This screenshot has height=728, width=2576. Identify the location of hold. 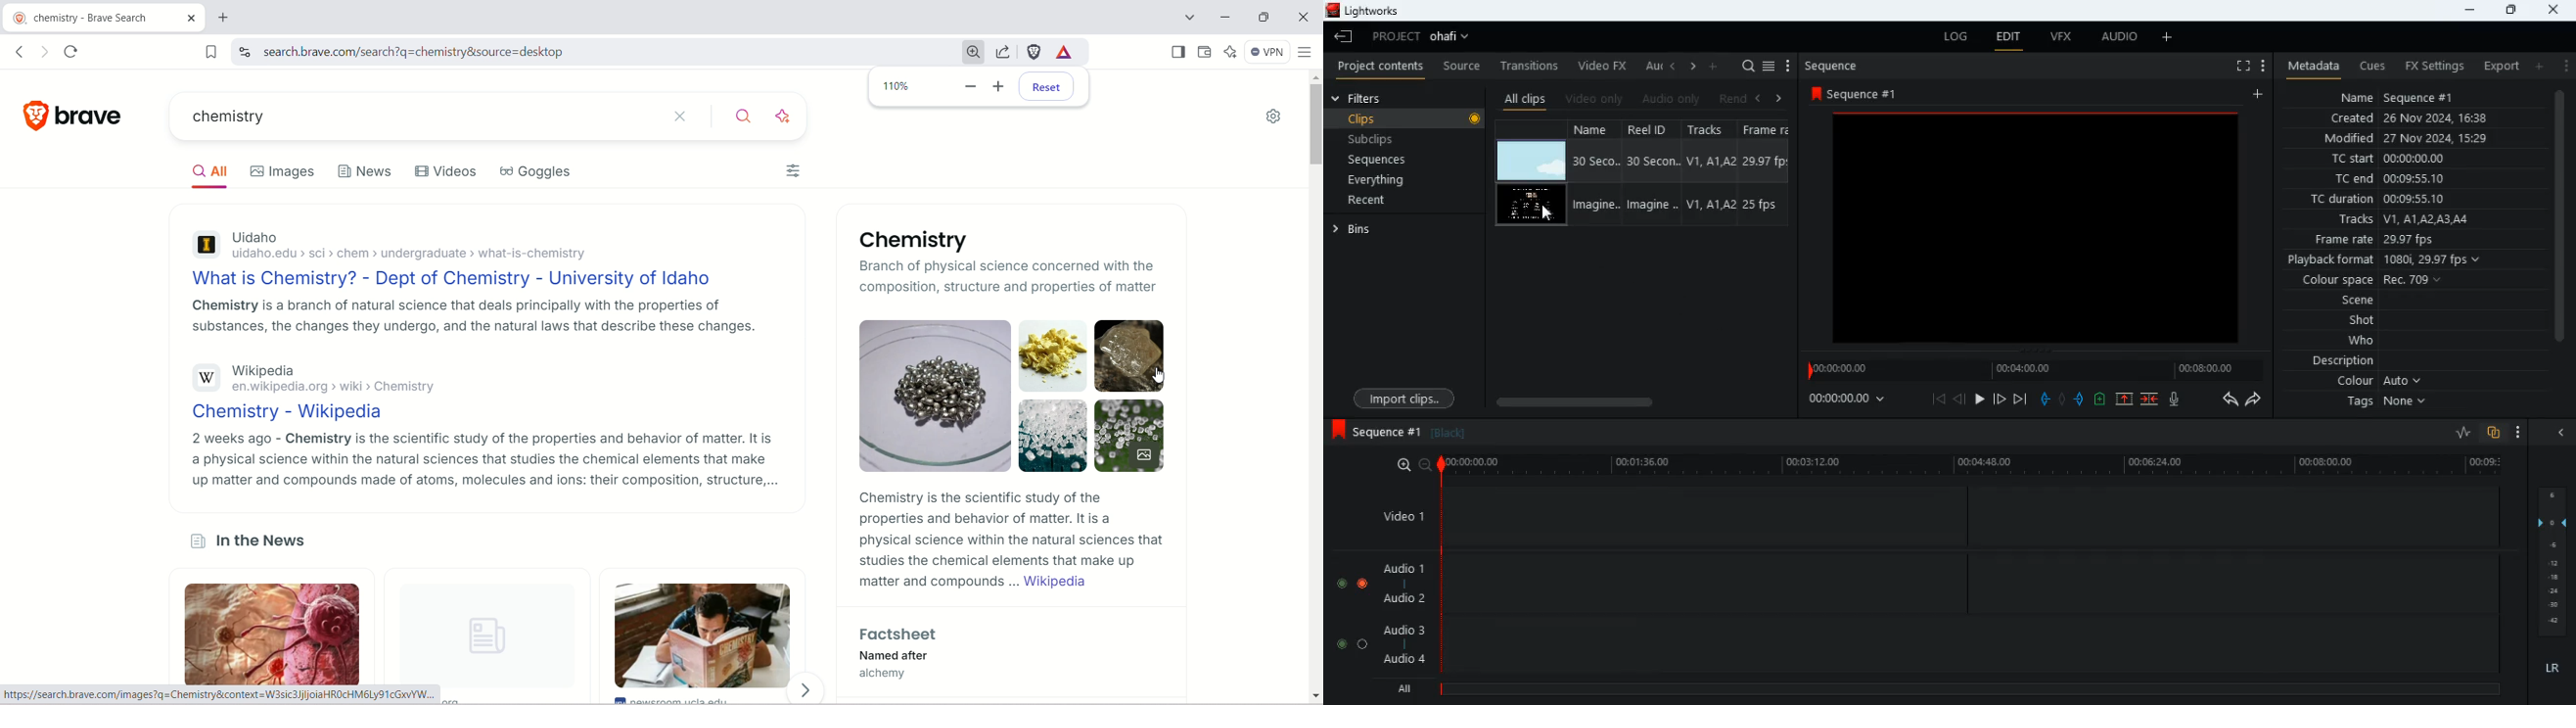
(2062, 400).